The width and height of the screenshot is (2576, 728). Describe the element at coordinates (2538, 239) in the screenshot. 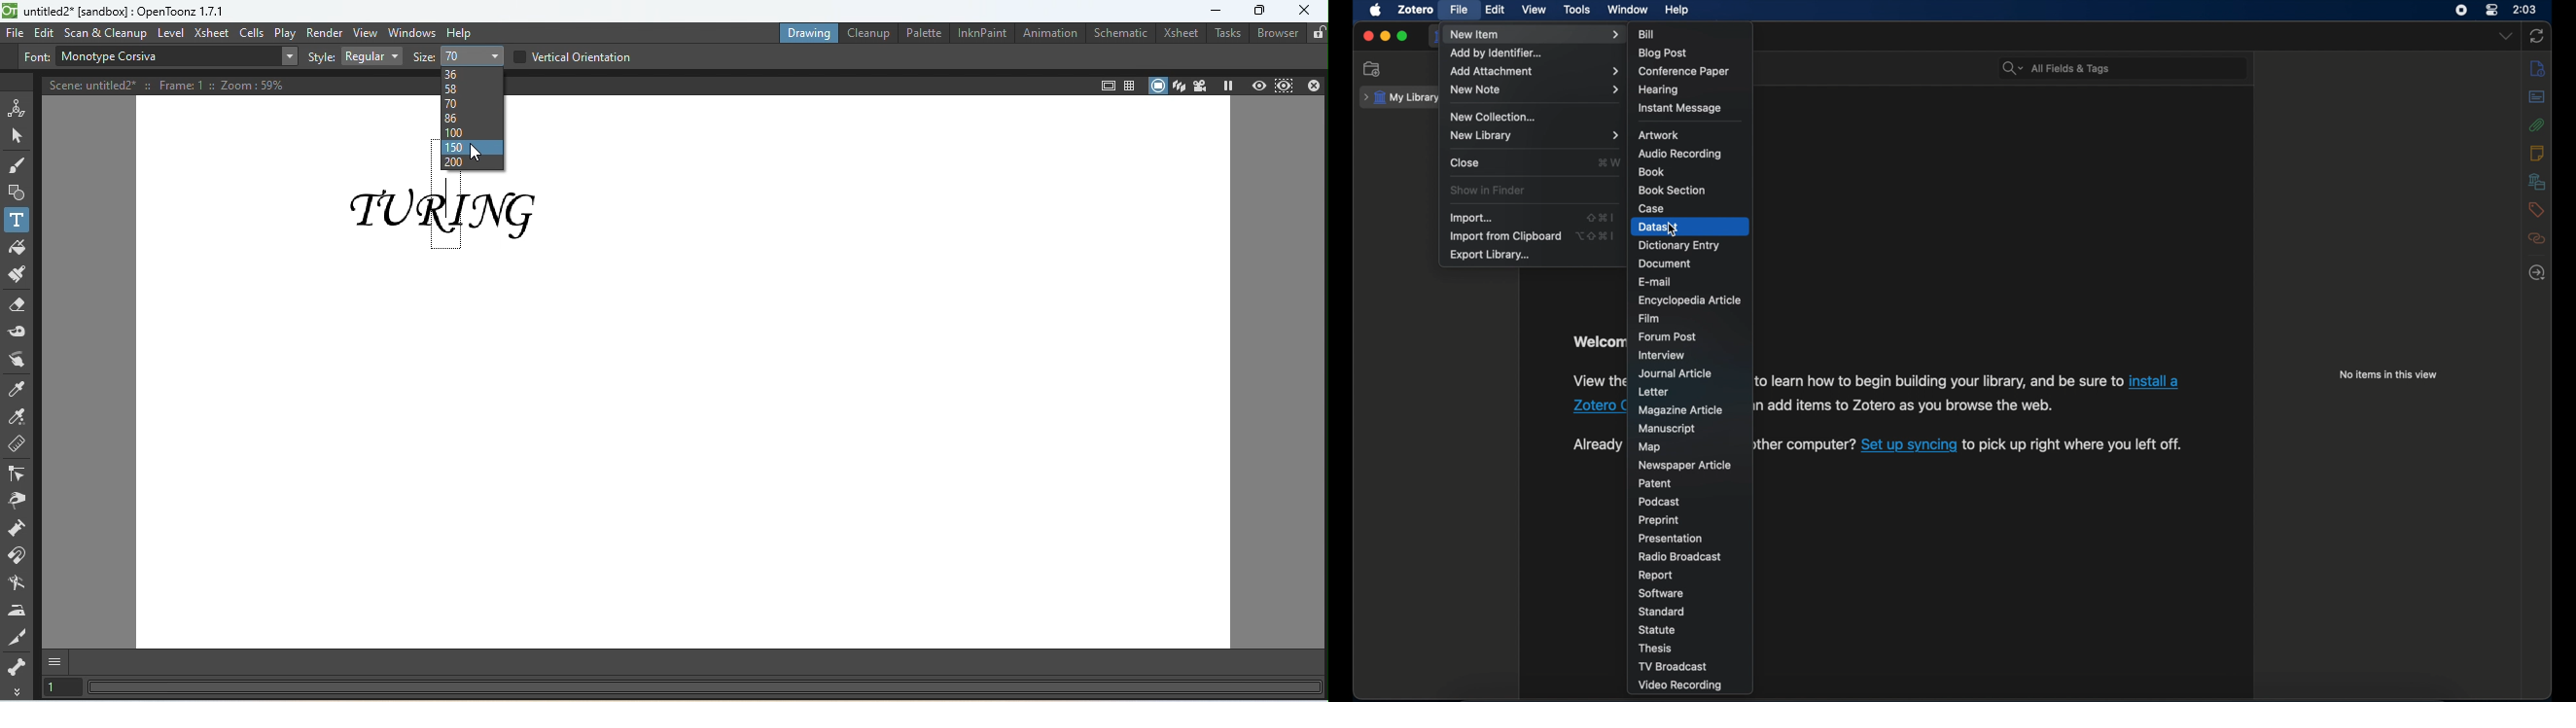

I see `related` at that location.